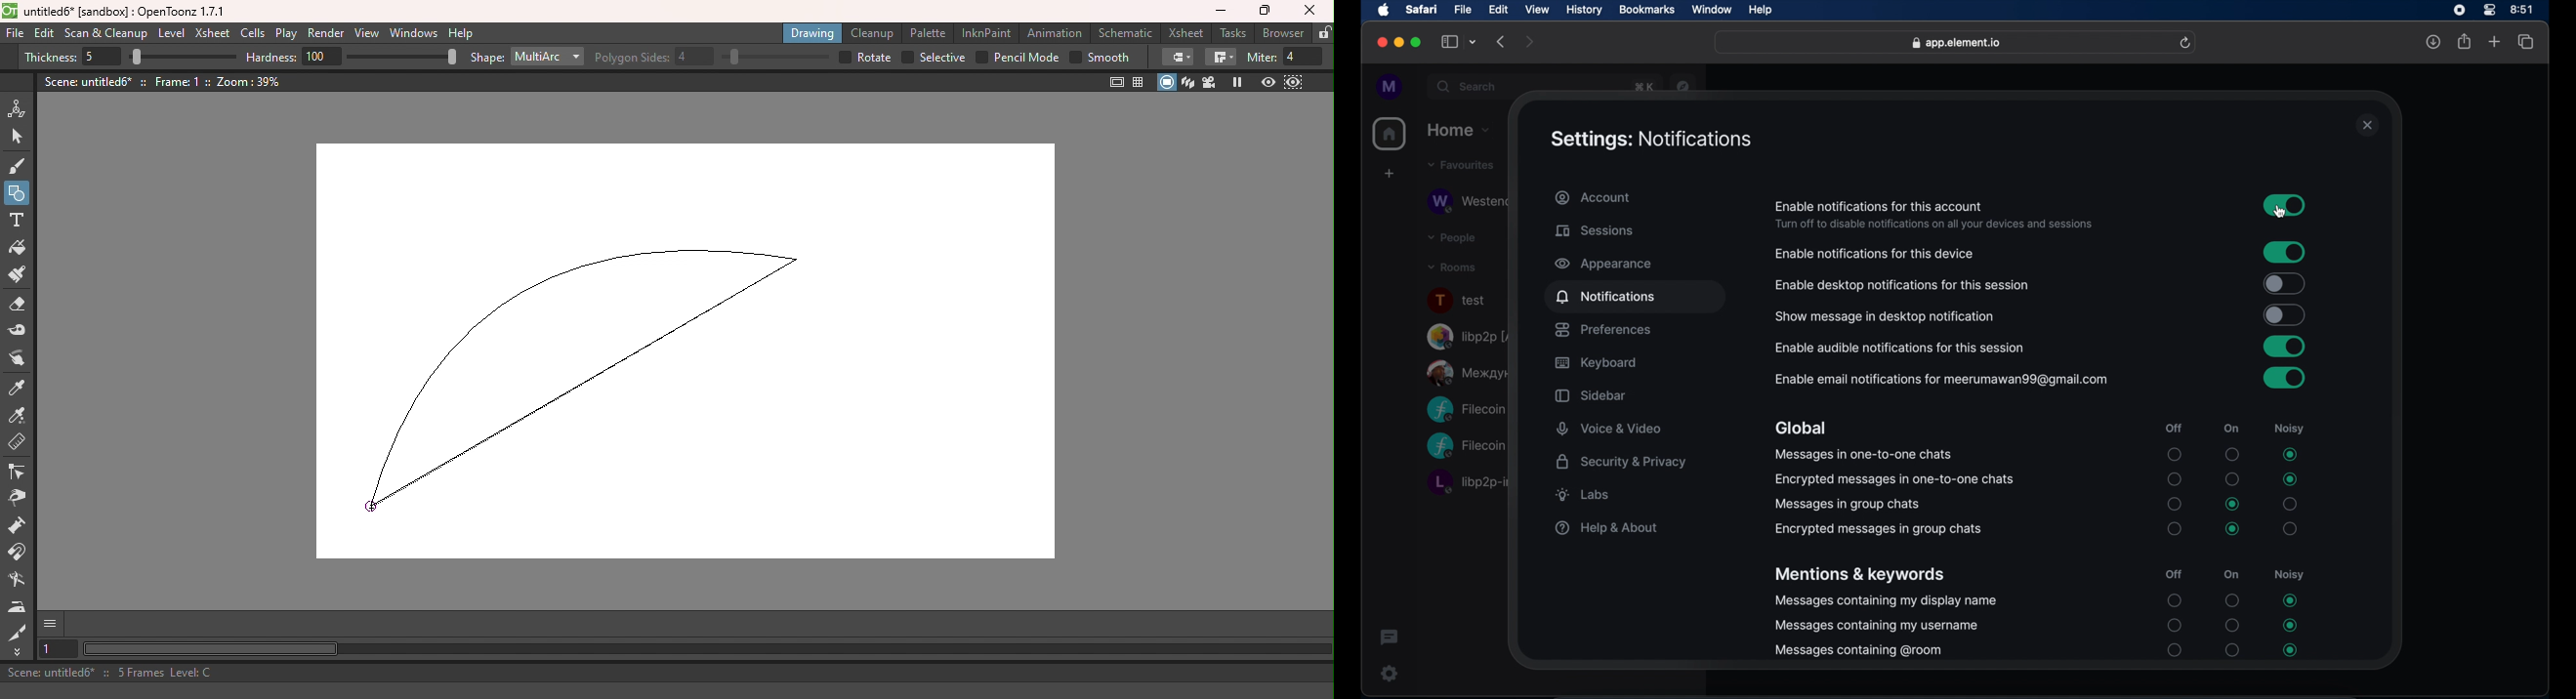 The height and width of the screenshot is (700, 2576). What do you see at coordinates (1055, 31) in the screenshot?
I see `Animation` at bounding box center [1055, 31].